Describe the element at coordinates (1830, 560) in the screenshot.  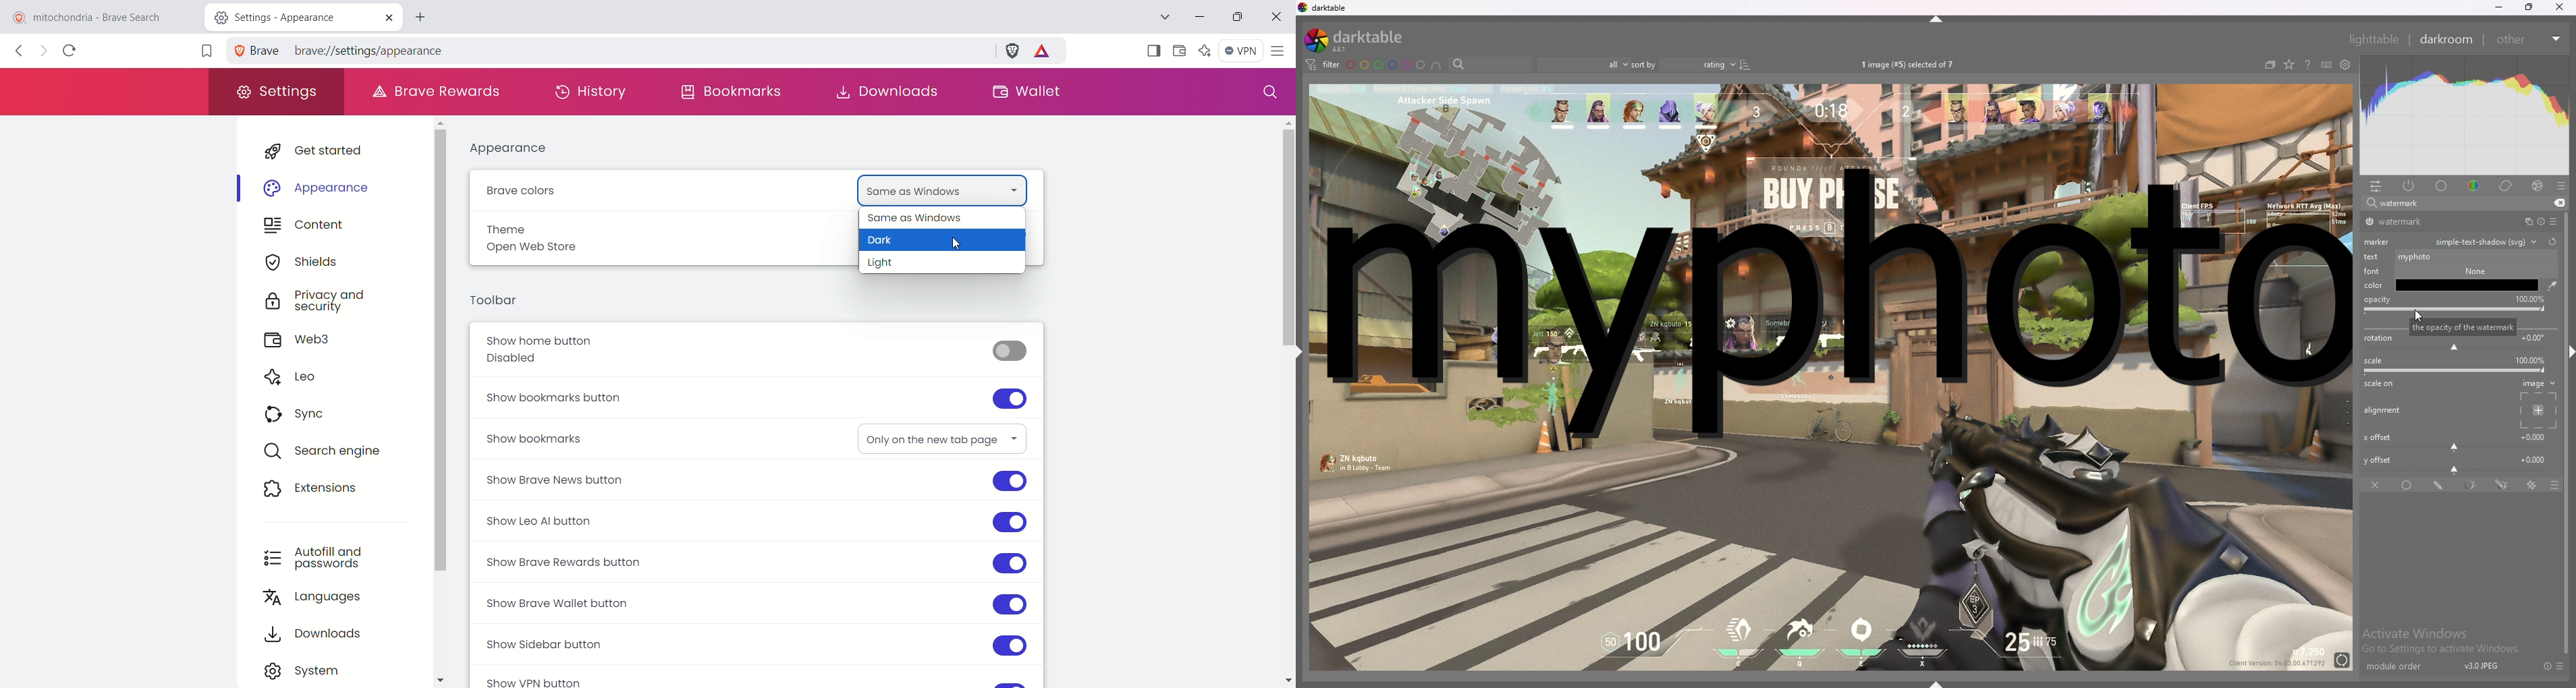
I see `photo` at that location.